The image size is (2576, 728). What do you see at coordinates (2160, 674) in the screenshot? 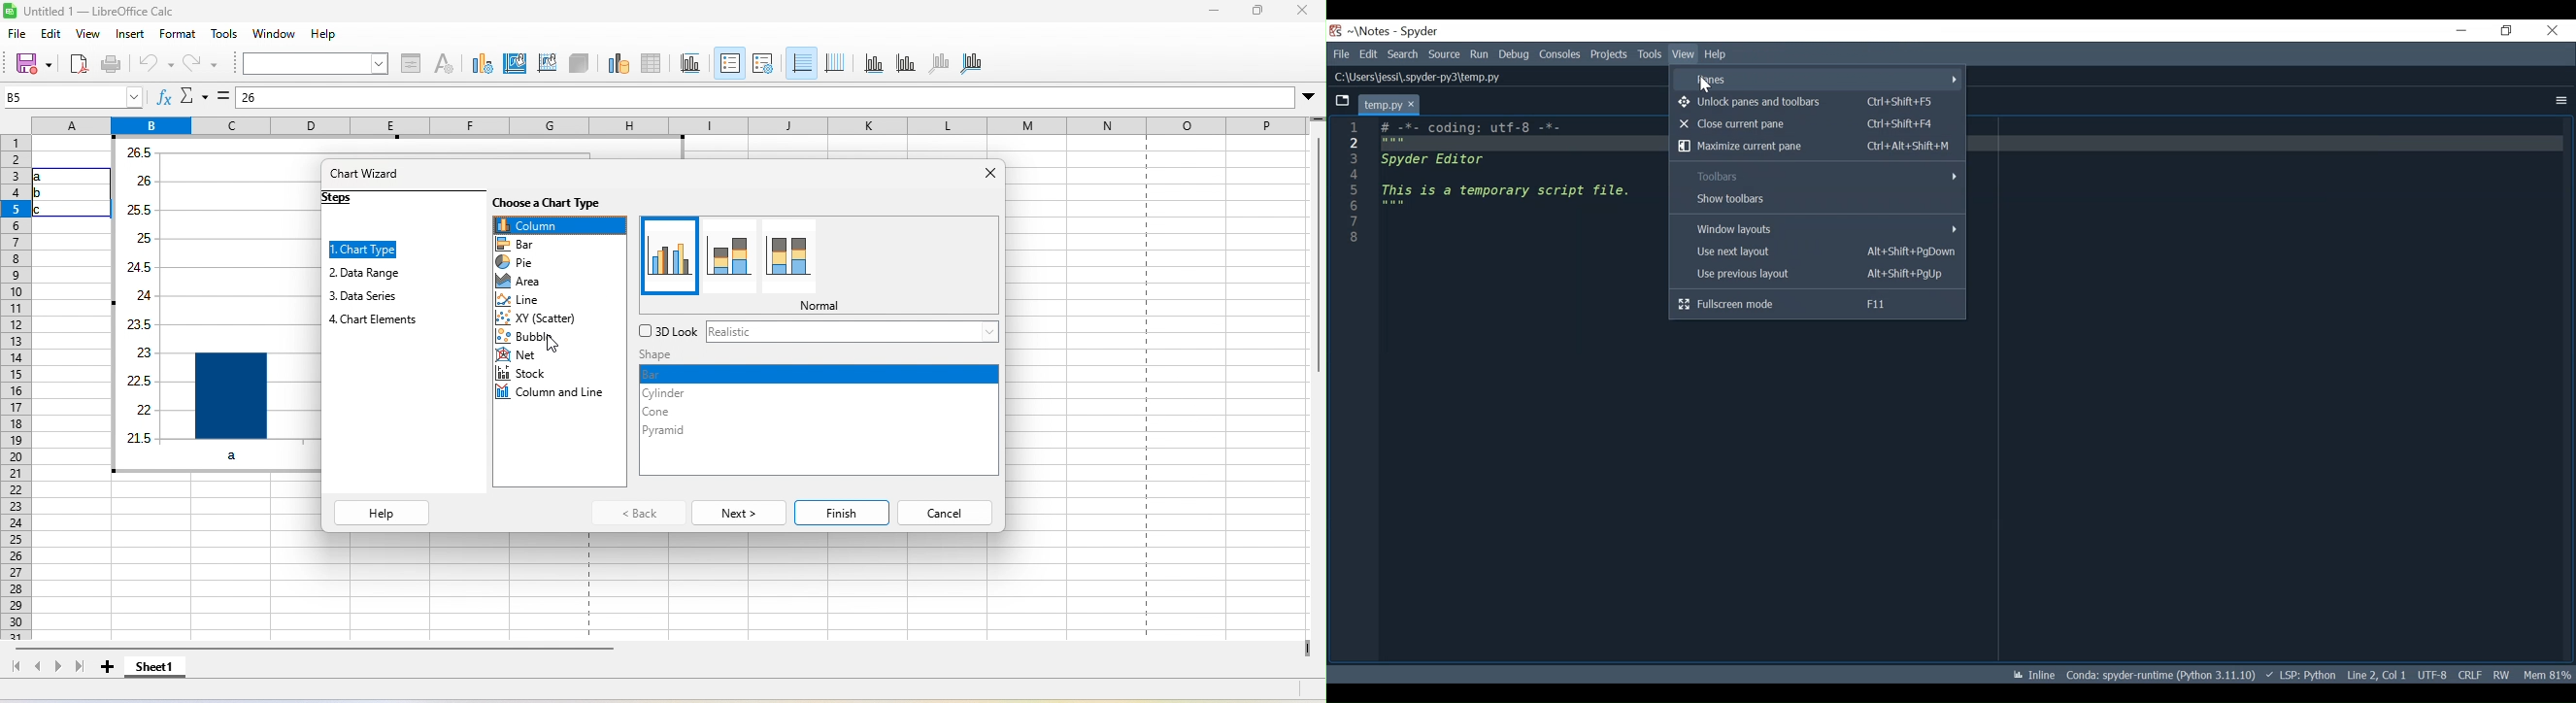
I see `Conda Environment Indicator` at bounding box center [2160, 674].